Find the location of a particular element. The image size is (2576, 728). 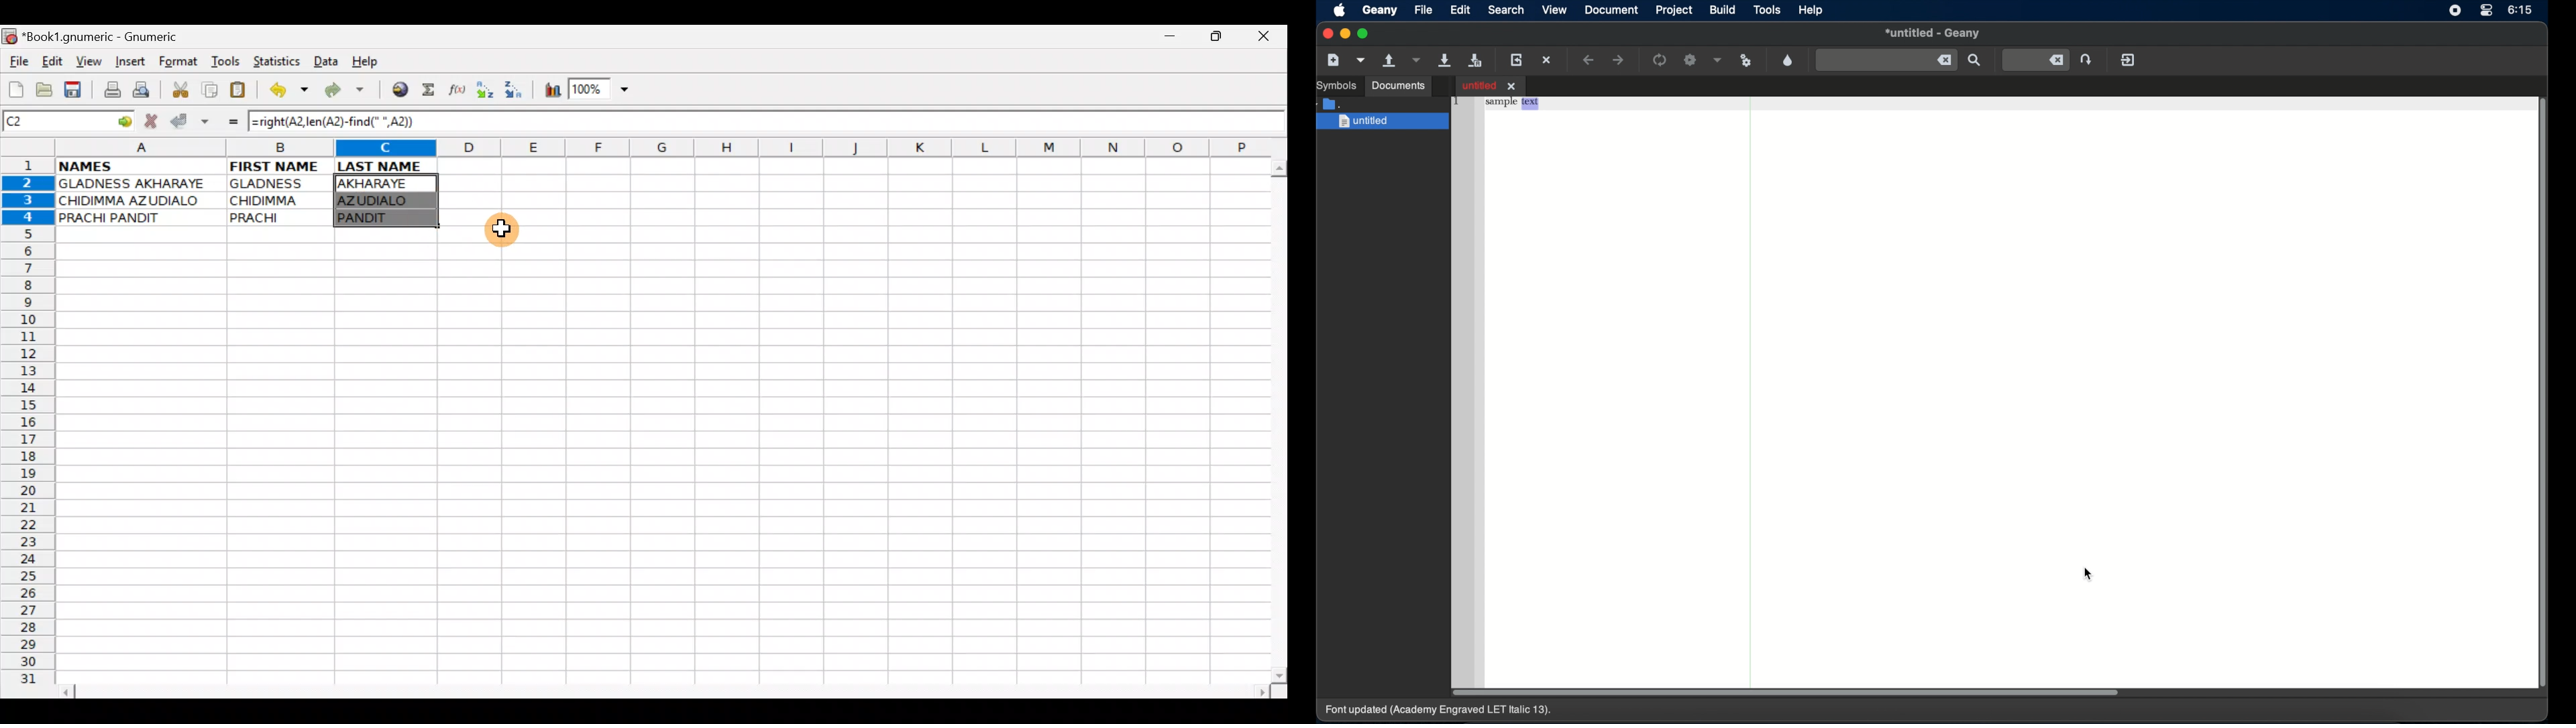

Save current workbook is located at coordinates (76, 90).